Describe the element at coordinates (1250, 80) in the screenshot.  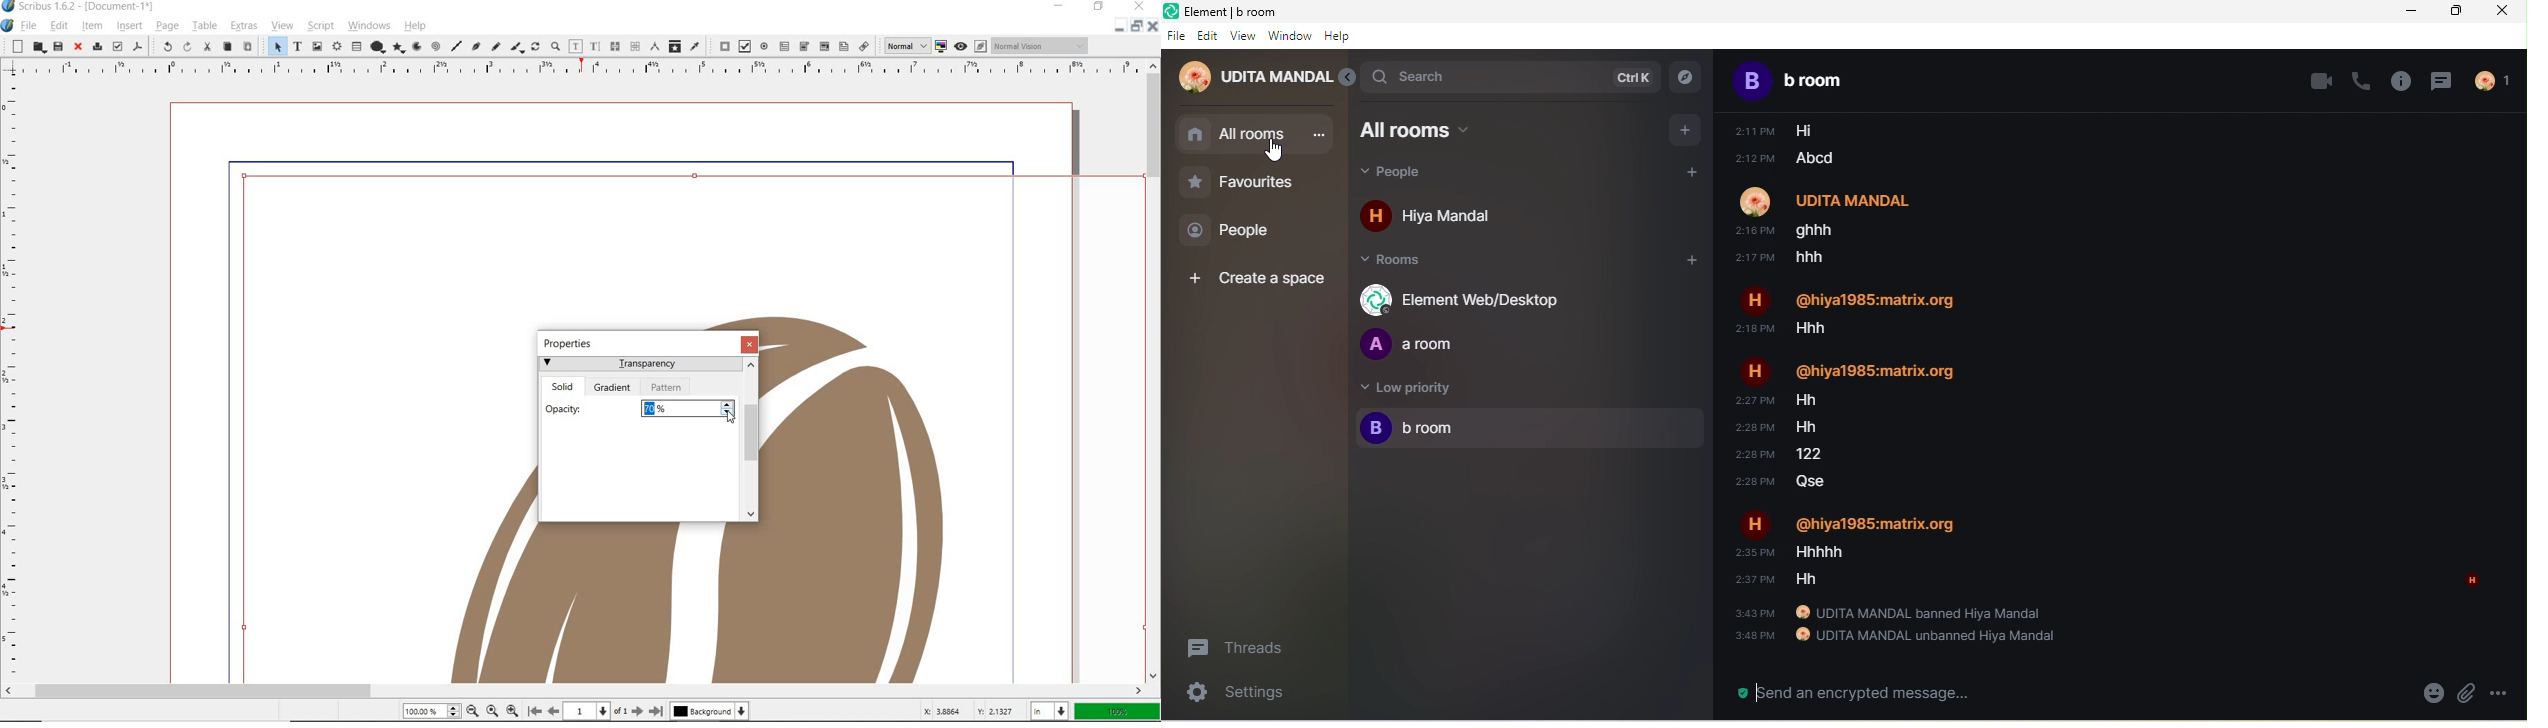
I see `udita mandal` at that location.